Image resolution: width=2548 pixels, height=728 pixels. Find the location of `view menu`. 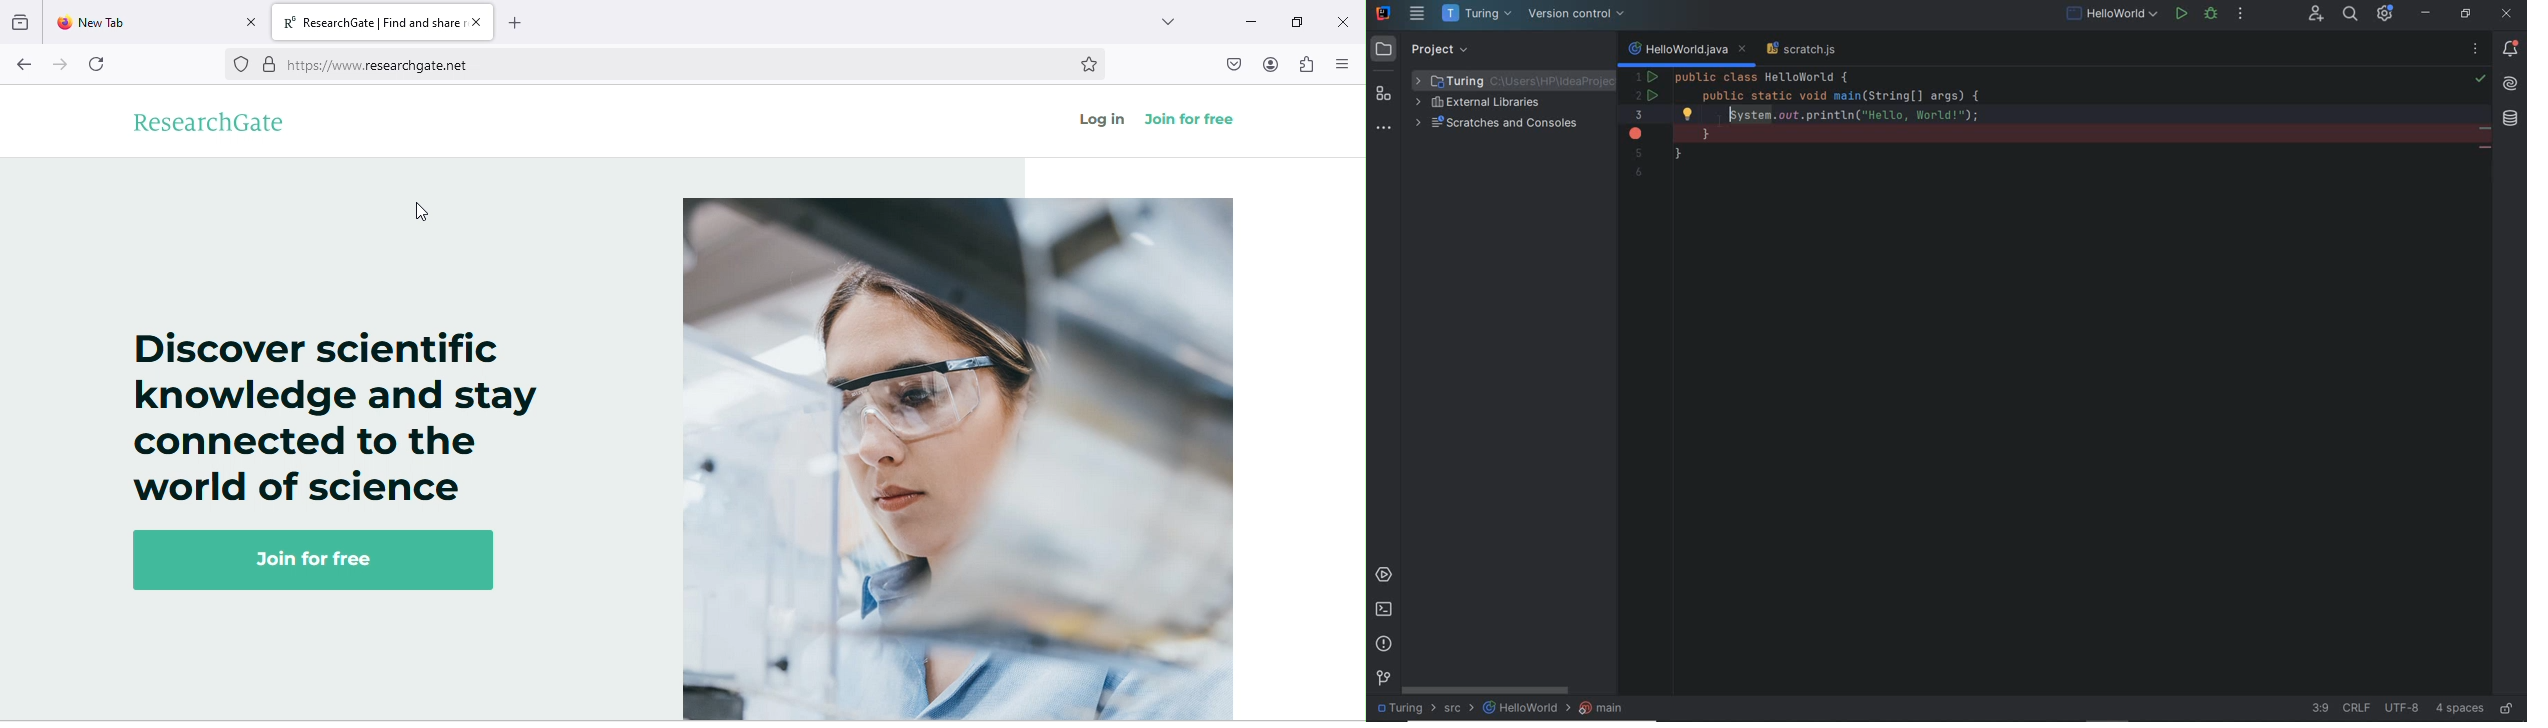

view menu is located at coordinates (1342, 62).